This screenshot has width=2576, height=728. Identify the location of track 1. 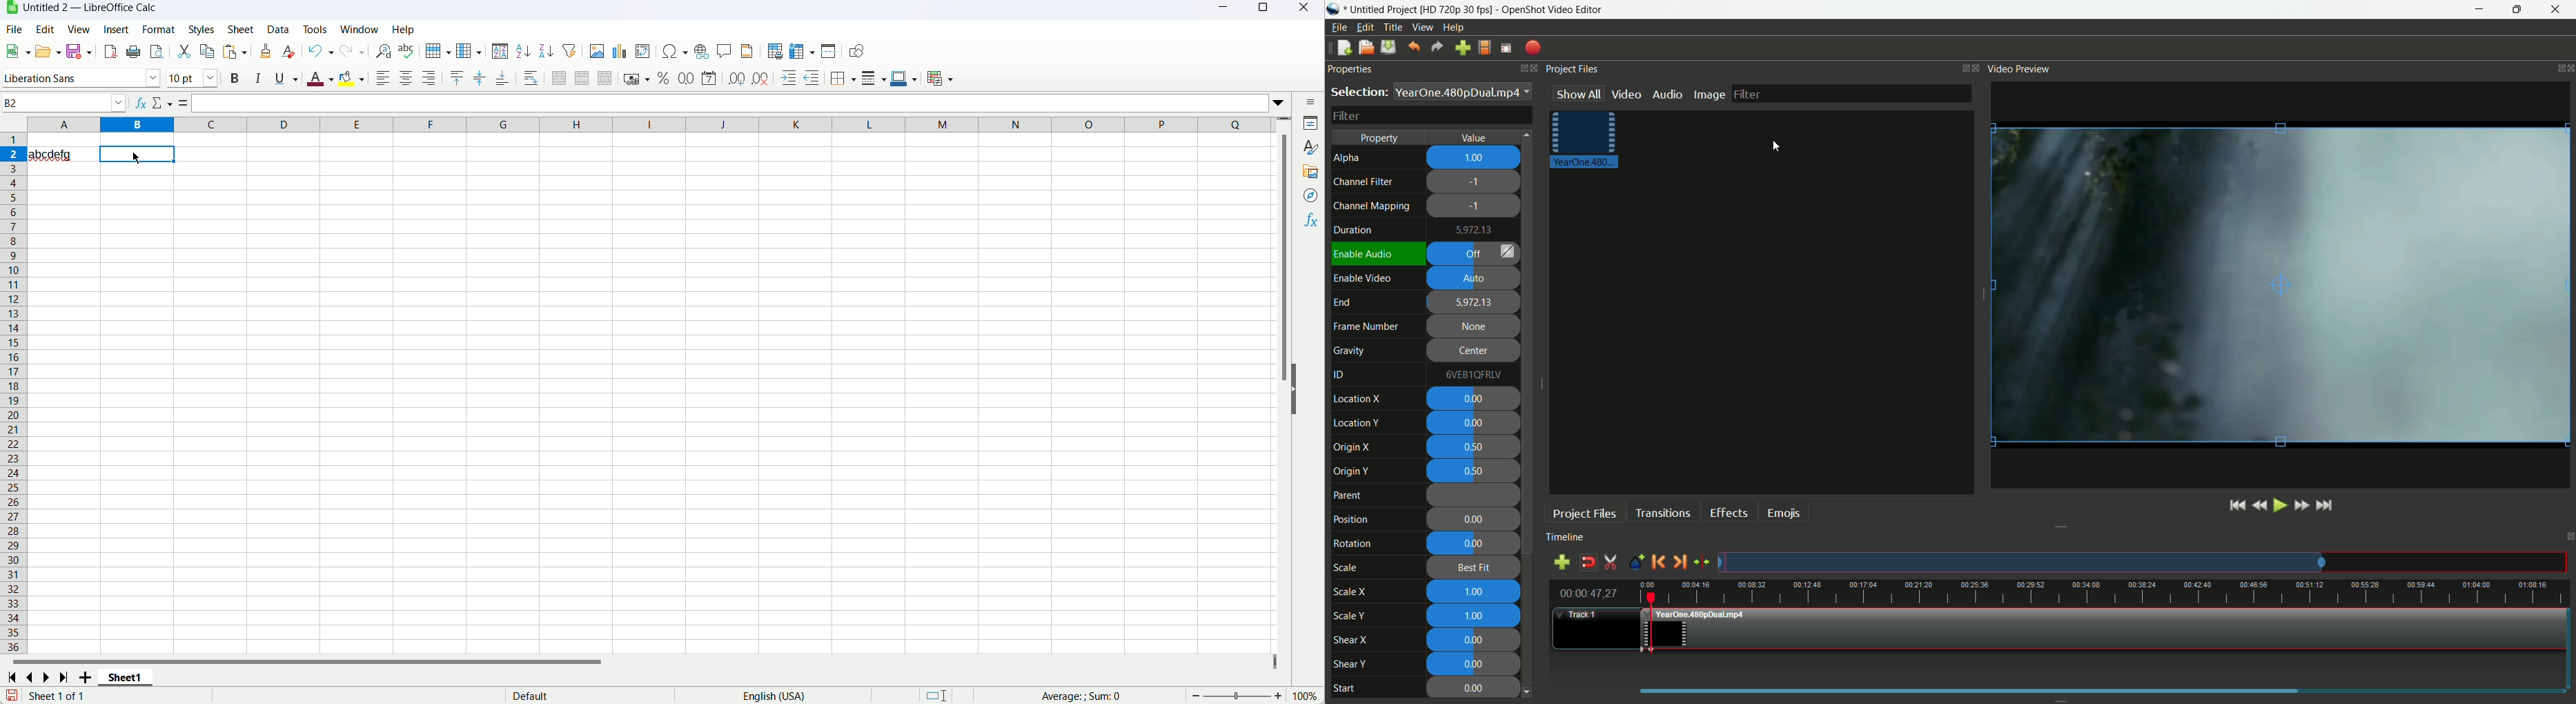
(1584, 616).